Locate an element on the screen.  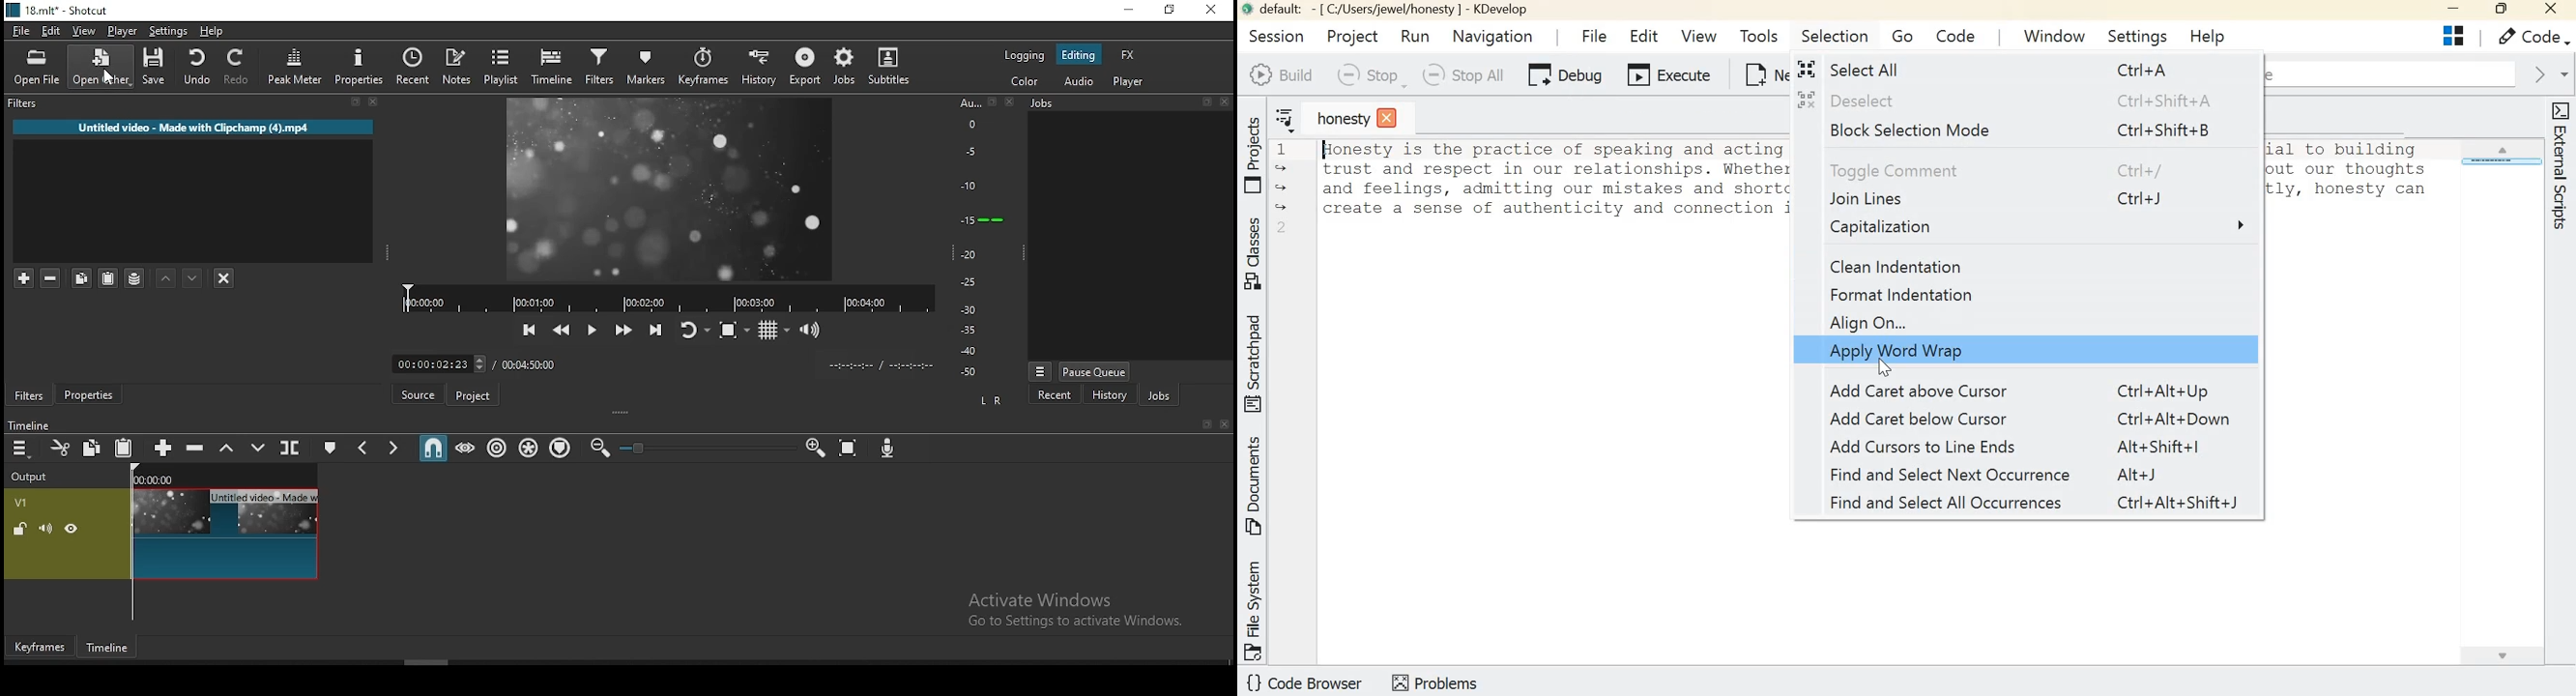
edit is located at coordinates (52, 32).